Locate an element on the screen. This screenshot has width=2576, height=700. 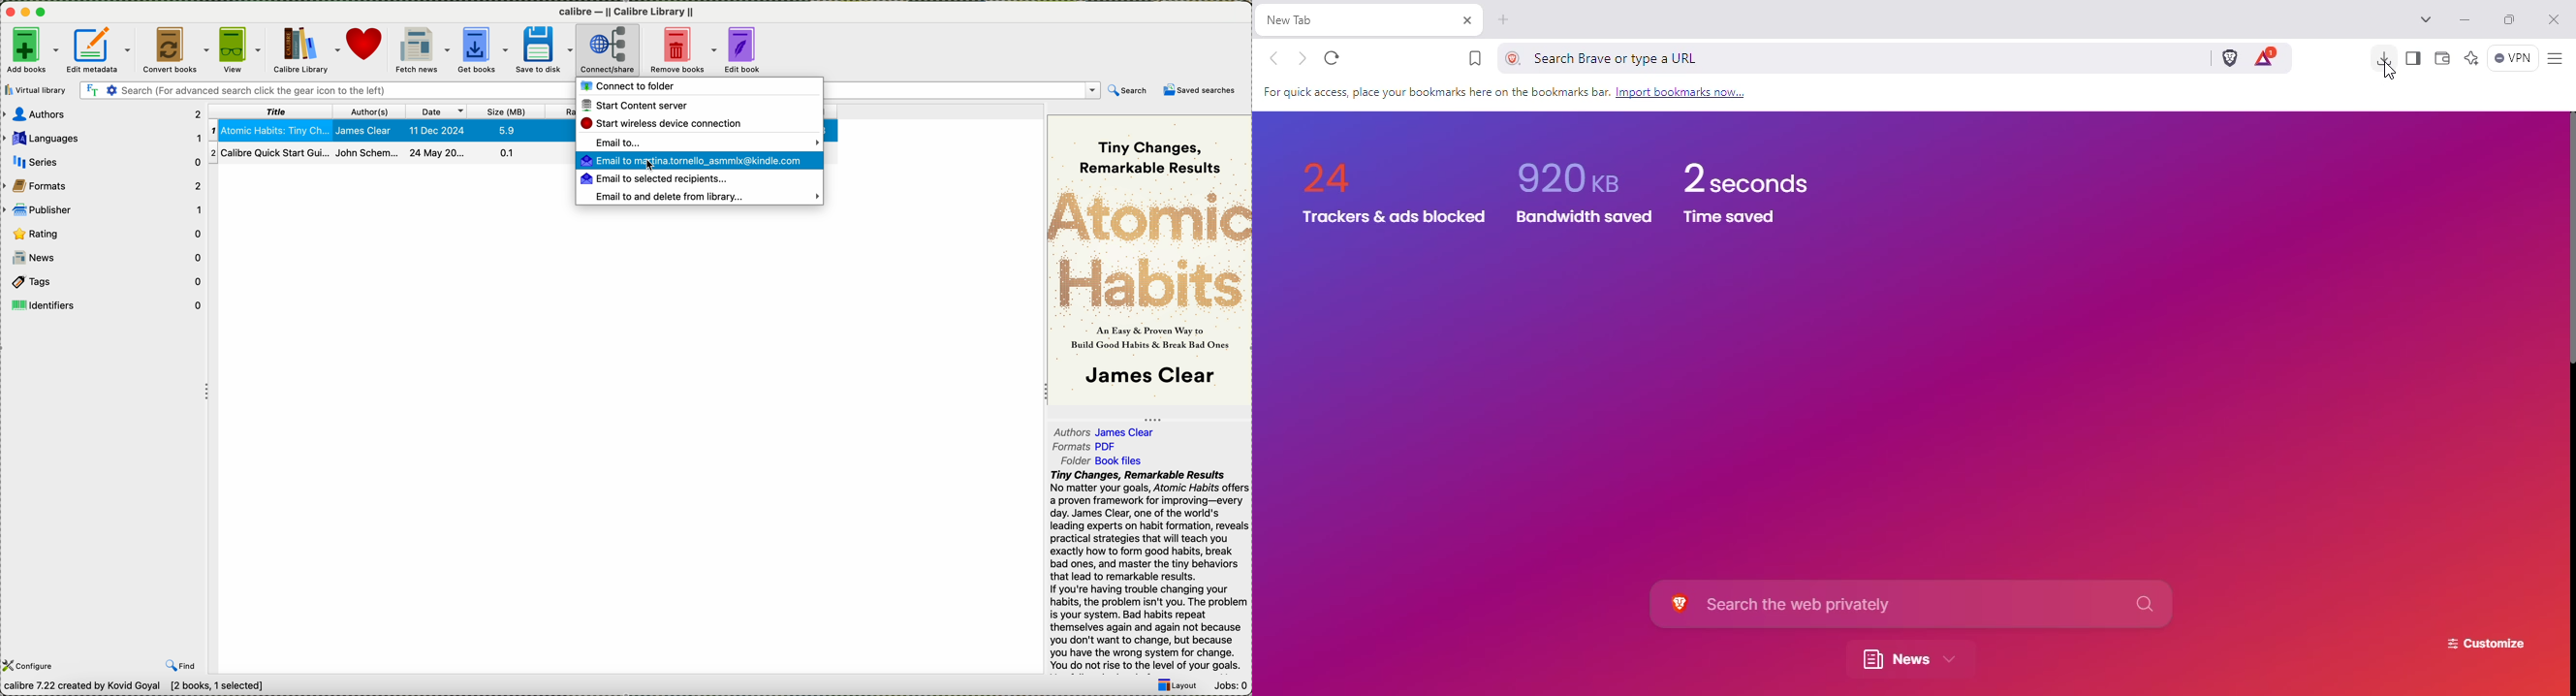
Bandwidth saved is located at coordinates (1580, 217).